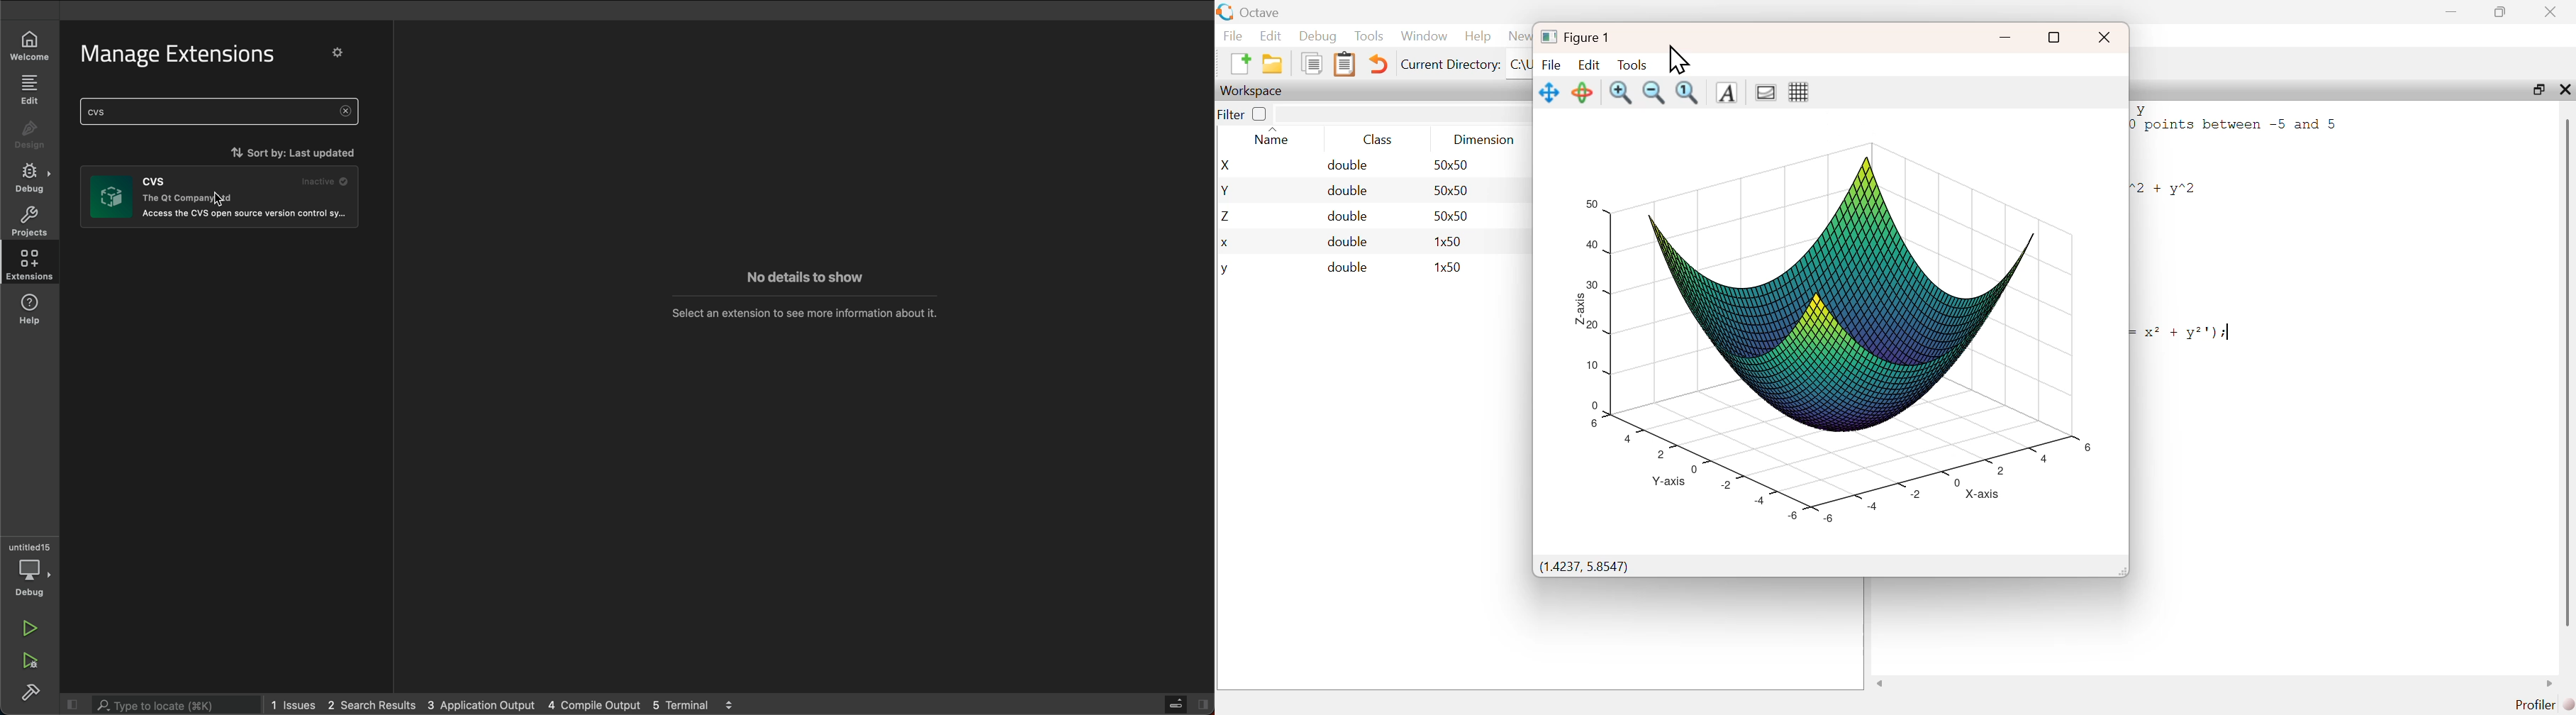 The image size is (2576, 728). Describe the element at coordinates (32, 178) in the screenshot. I see `debug` at that location.